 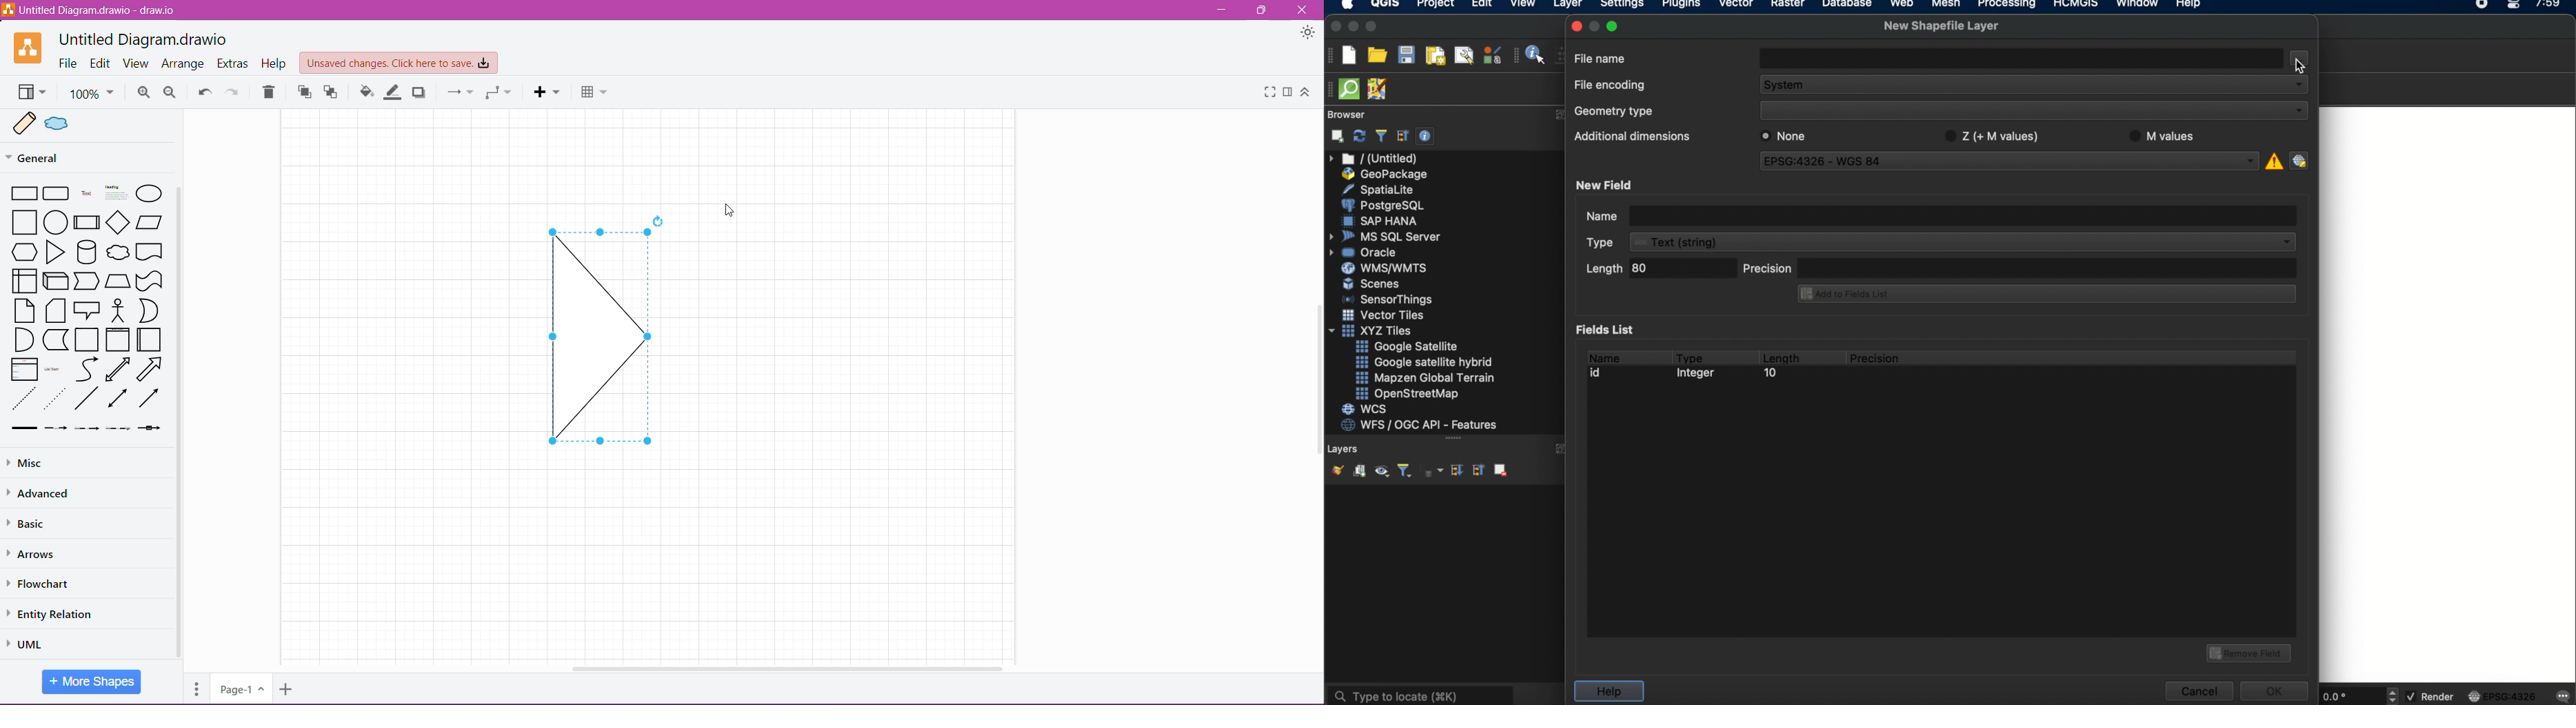 What do you see at coordinates (1681, 6) in the screenshot?
I see `plugins` at bounding box center [1681, 6].